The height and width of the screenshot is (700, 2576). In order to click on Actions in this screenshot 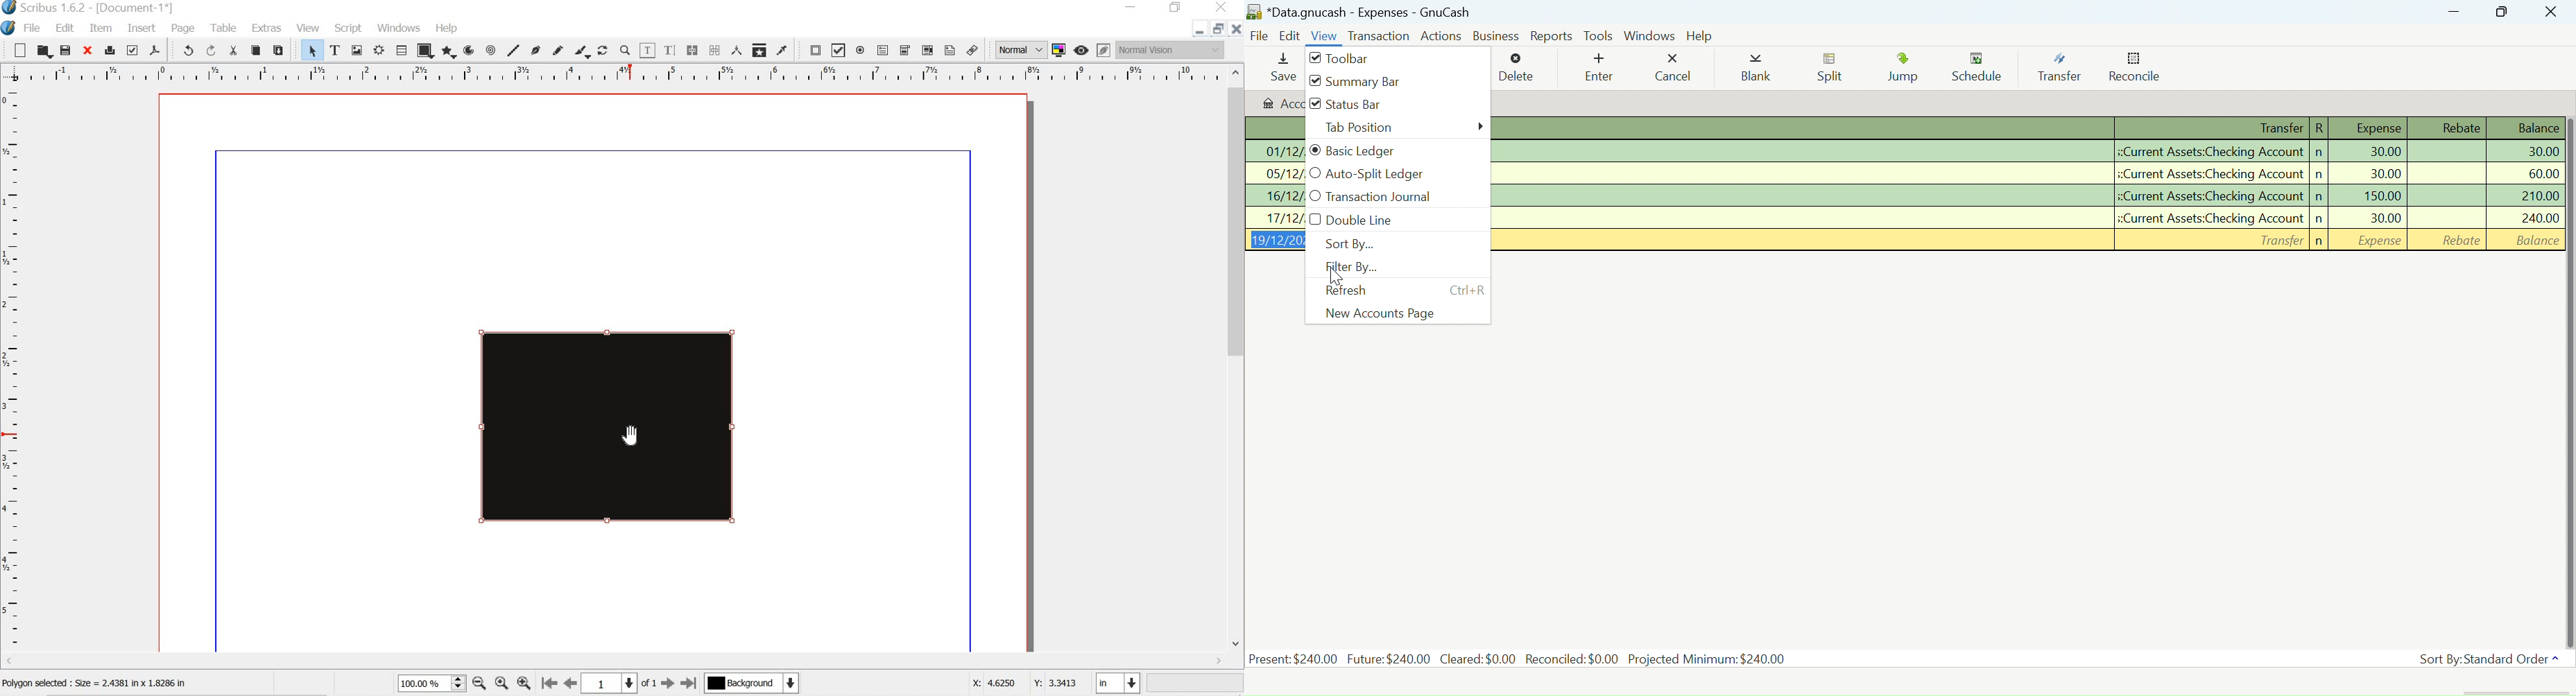, I will do `click(1443, 35)`.